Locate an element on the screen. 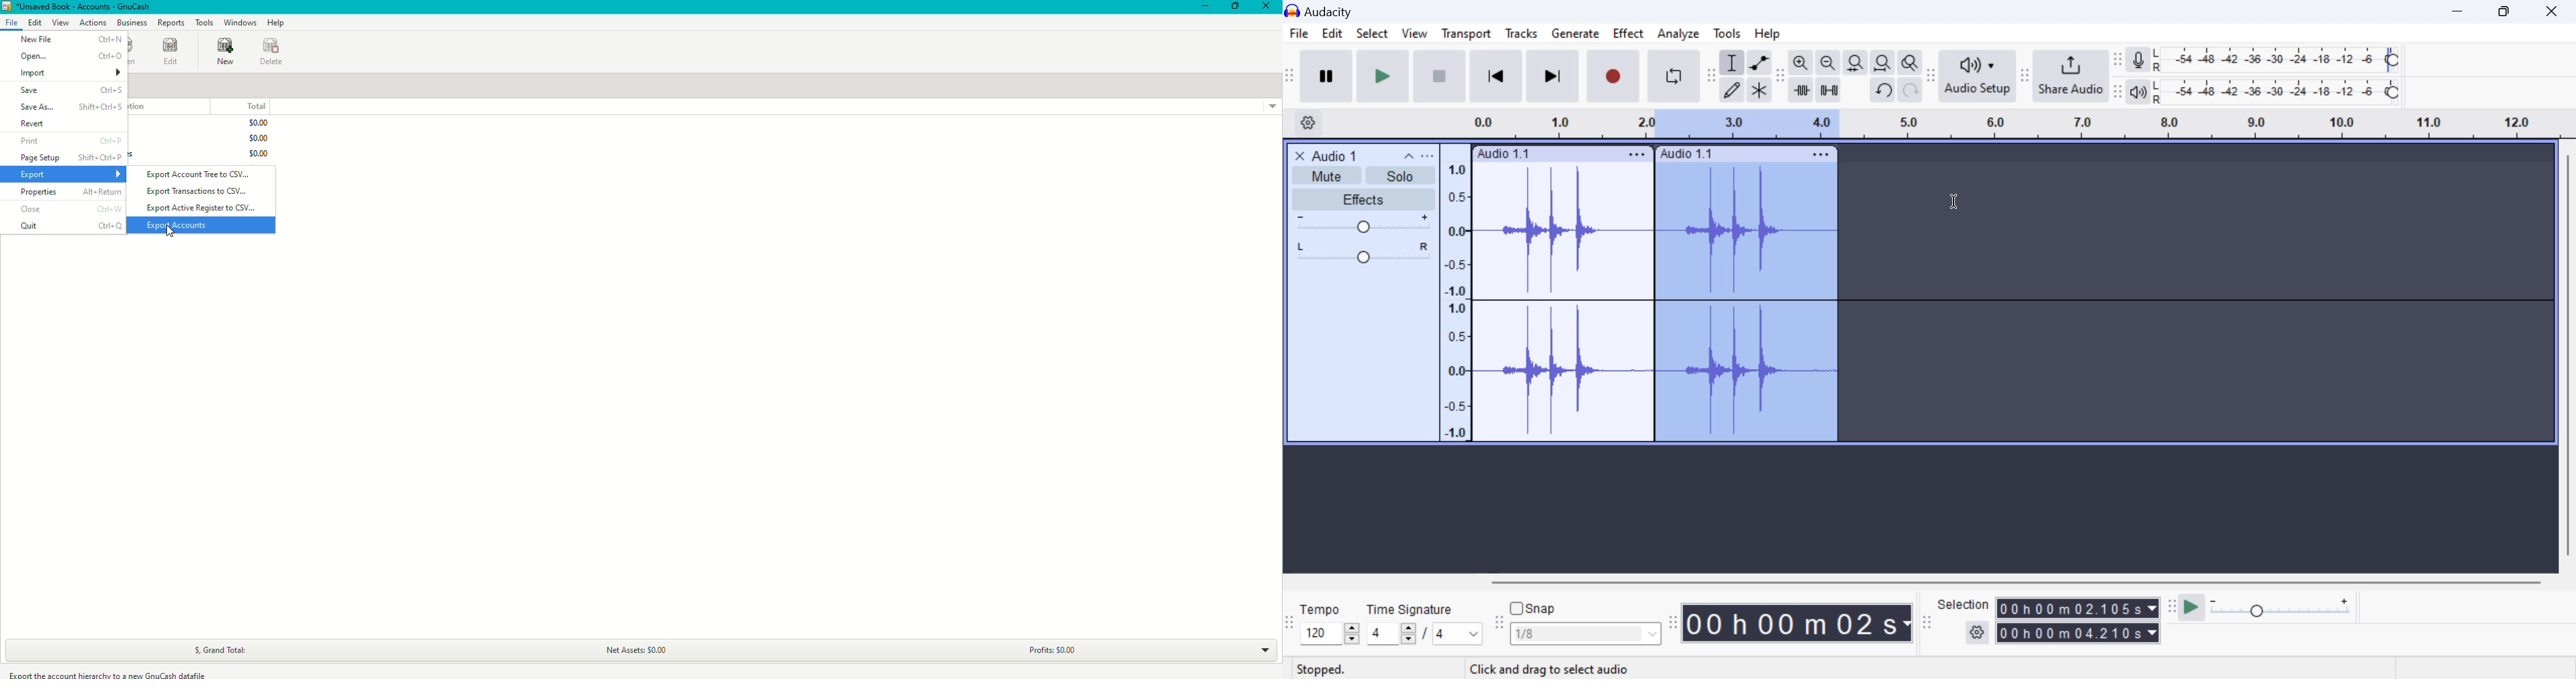 The height and width of the screenshot is (700, 2576). zoom toggle is located at coordinates (1911, 64).